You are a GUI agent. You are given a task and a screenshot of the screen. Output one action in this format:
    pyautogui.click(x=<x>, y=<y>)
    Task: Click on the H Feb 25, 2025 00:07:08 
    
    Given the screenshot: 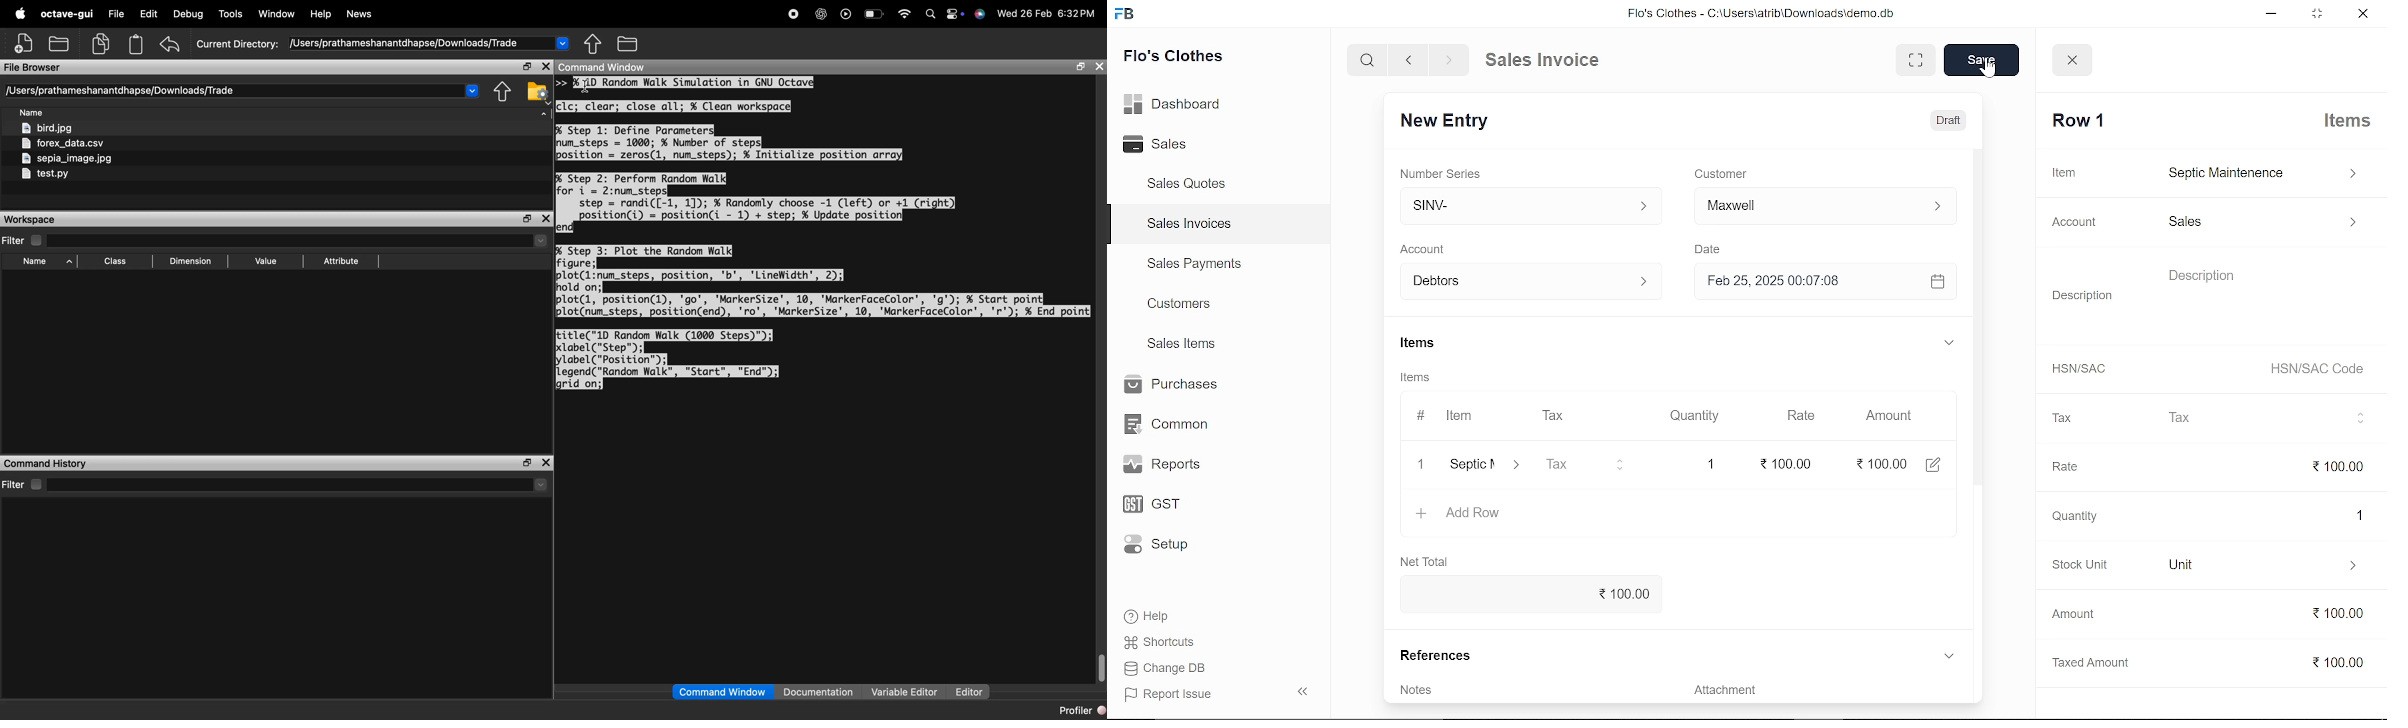 What is the action you would take?
    pyautogui.click(x=1797, y=280)
    